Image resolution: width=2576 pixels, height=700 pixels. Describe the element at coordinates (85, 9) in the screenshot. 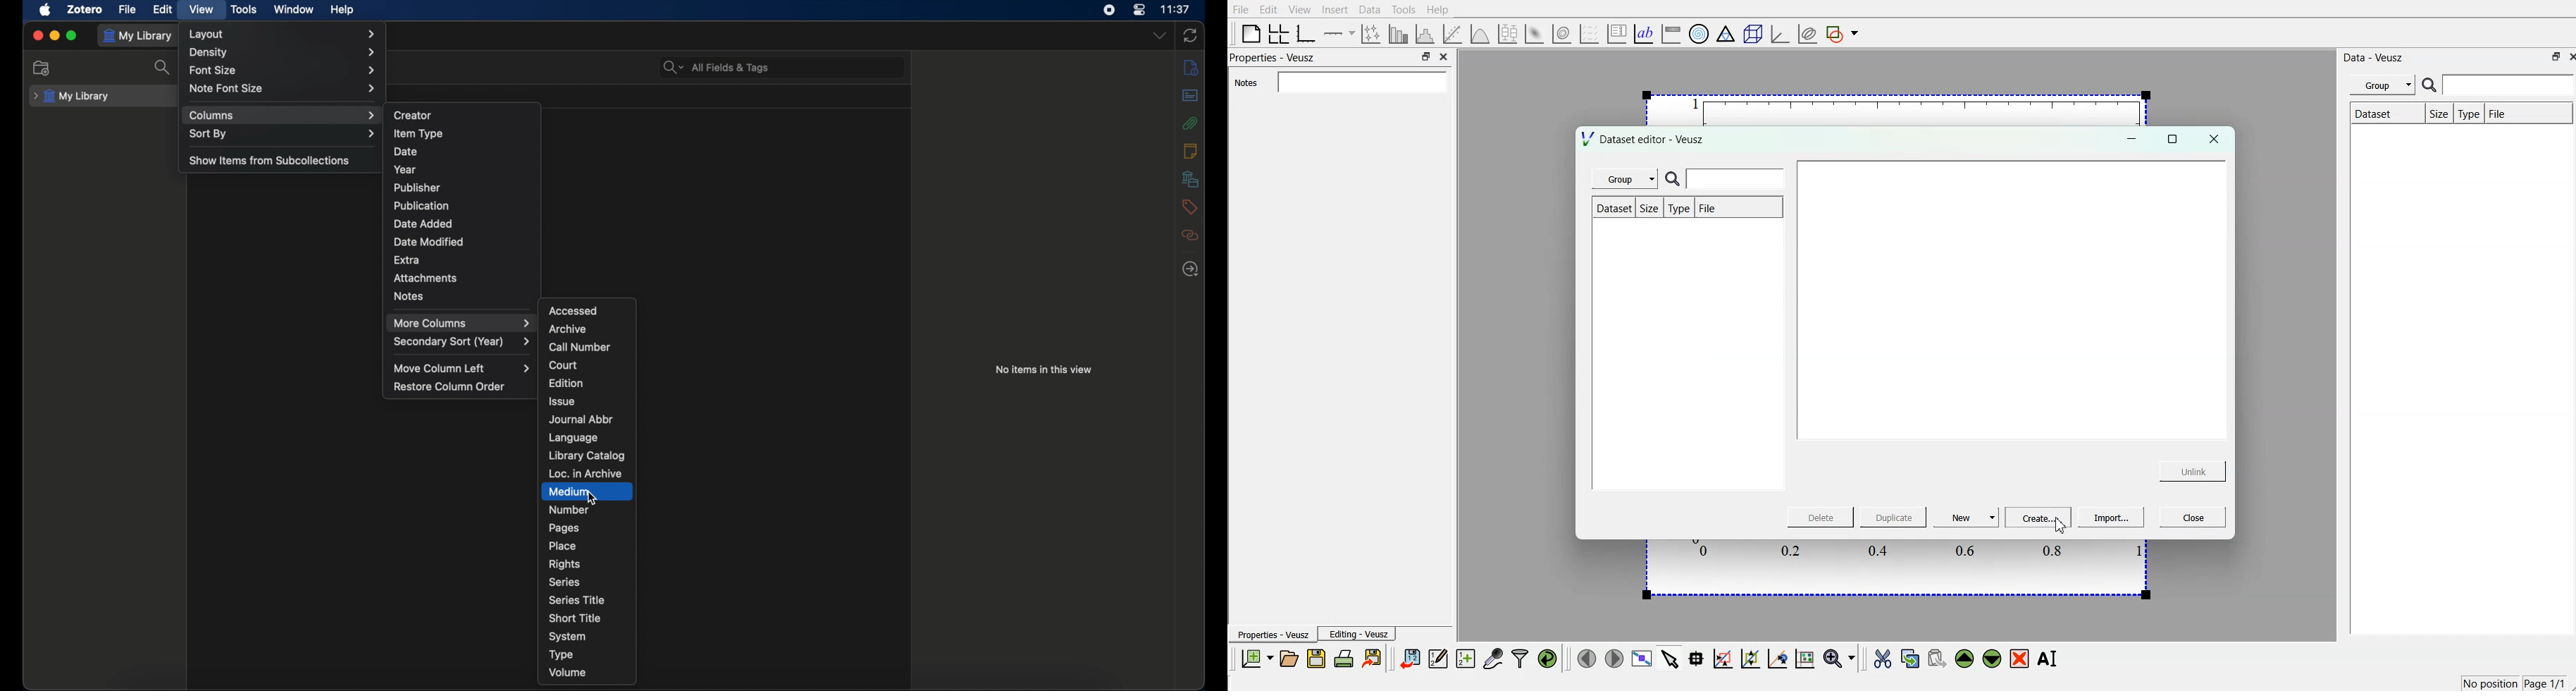

I see `zotero` at that location.